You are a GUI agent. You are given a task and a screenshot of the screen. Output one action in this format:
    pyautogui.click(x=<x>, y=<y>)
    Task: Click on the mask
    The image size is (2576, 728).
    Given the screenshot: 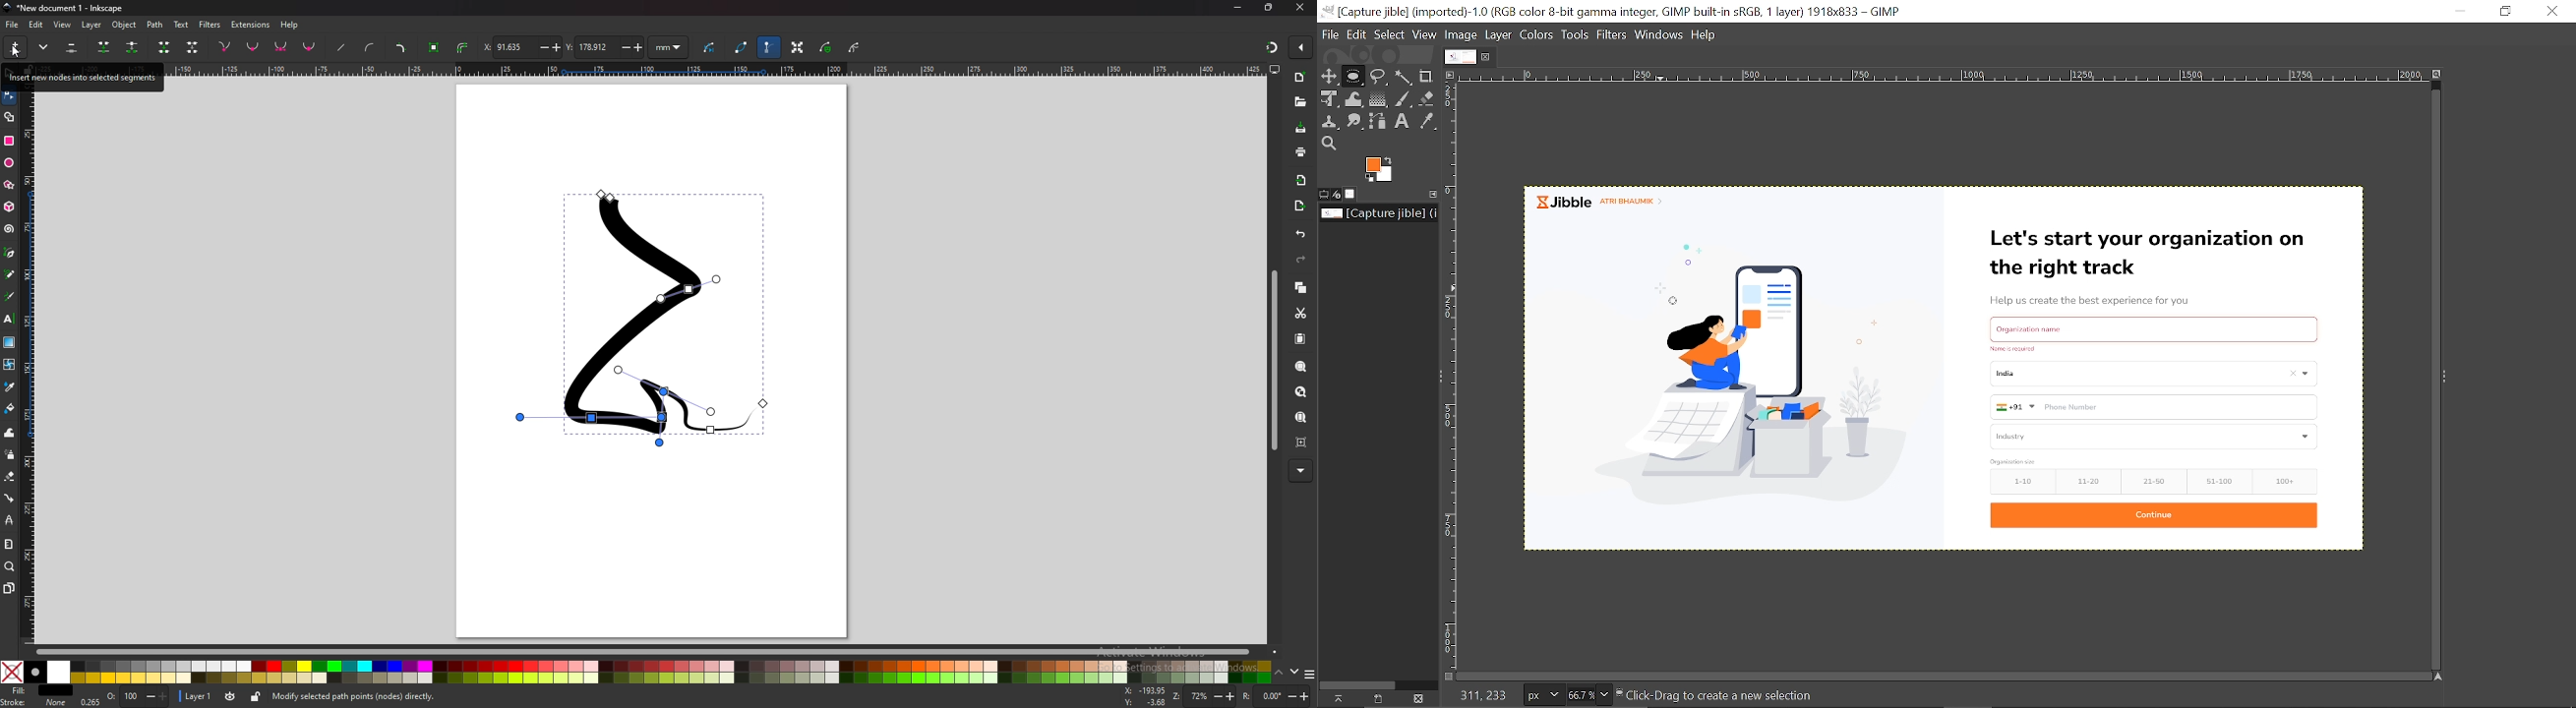 What is the action you would take?
    pyautogui.click(x=826, y=48)
    